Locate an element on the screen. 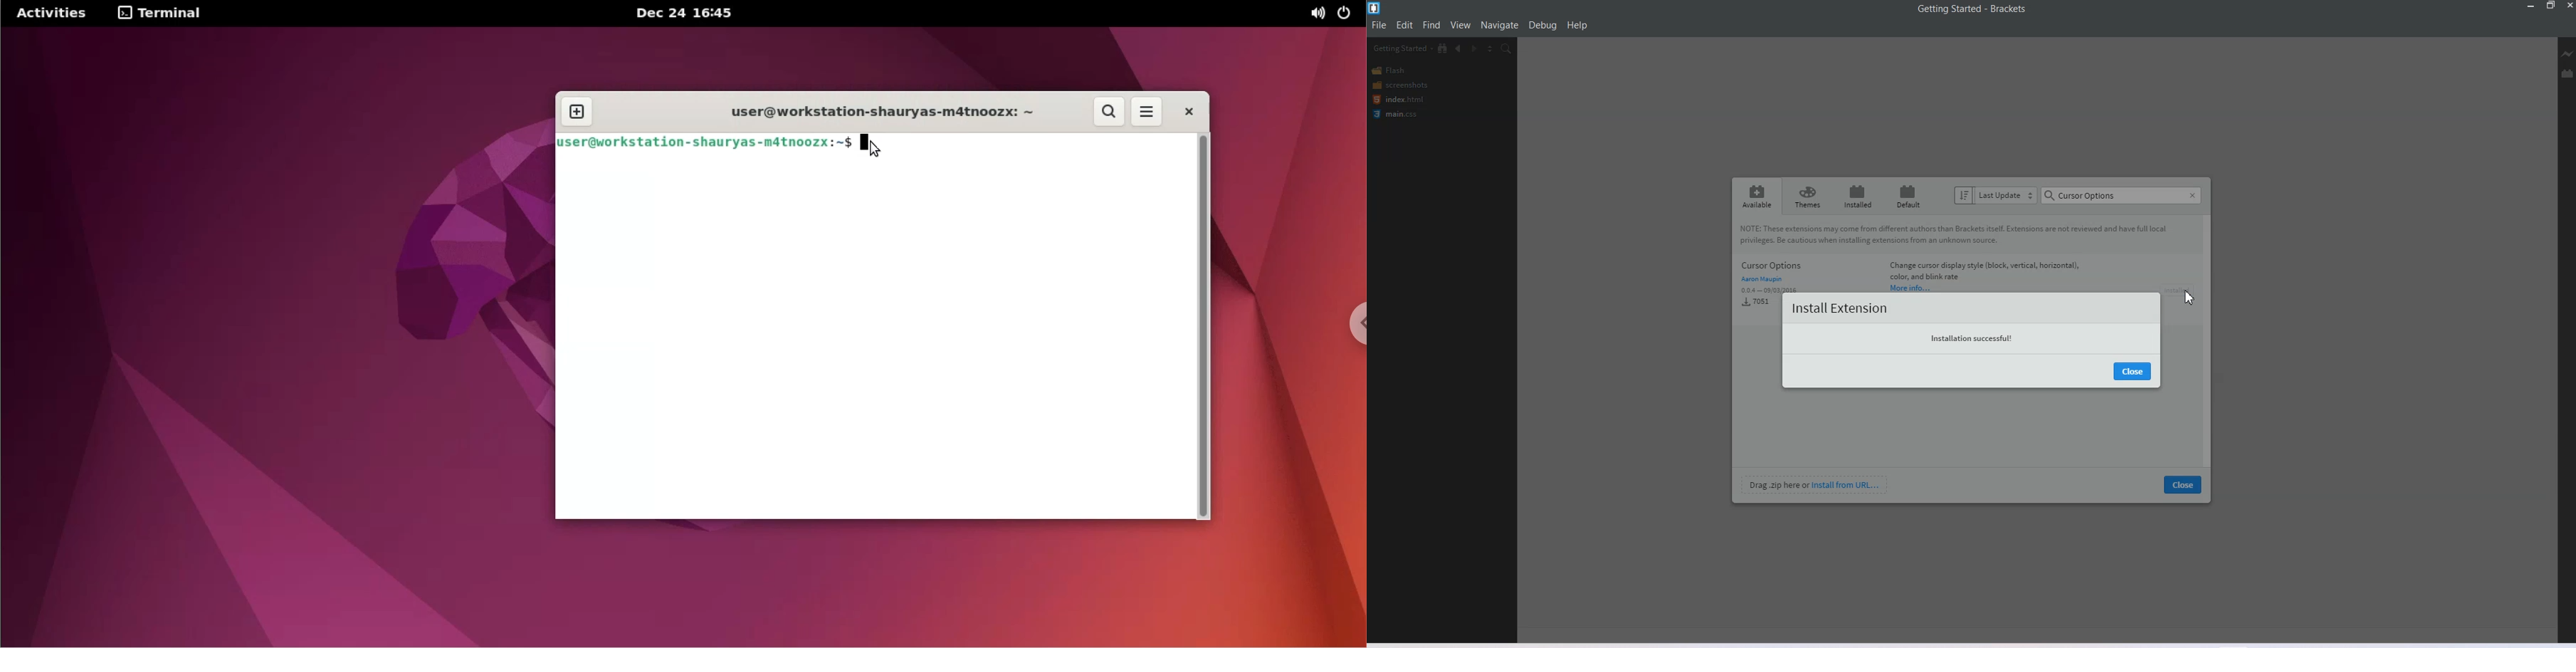 This screenshot has width=2576, height=672. extension information is located at coordinates (1984, 271).